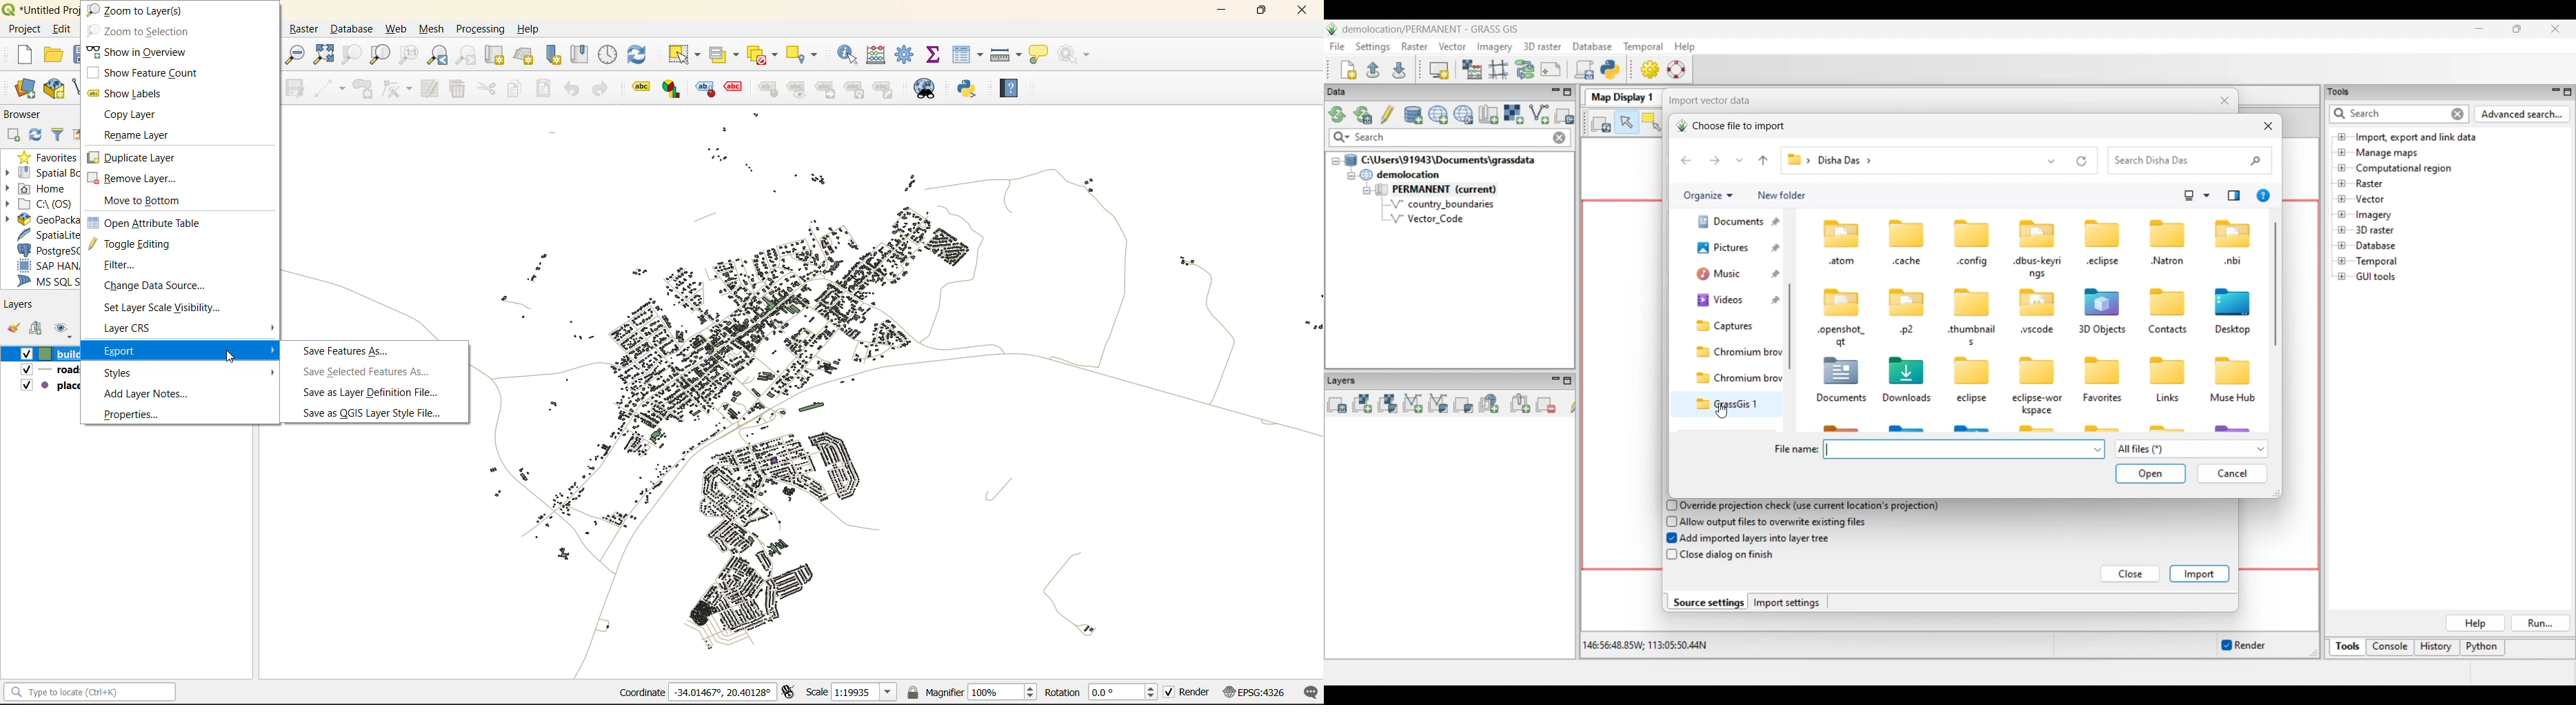 This screenshot has height=728, width=2576. Describe the element at coordinates (1302, 11) in the screenshot. I see `close` at that location.